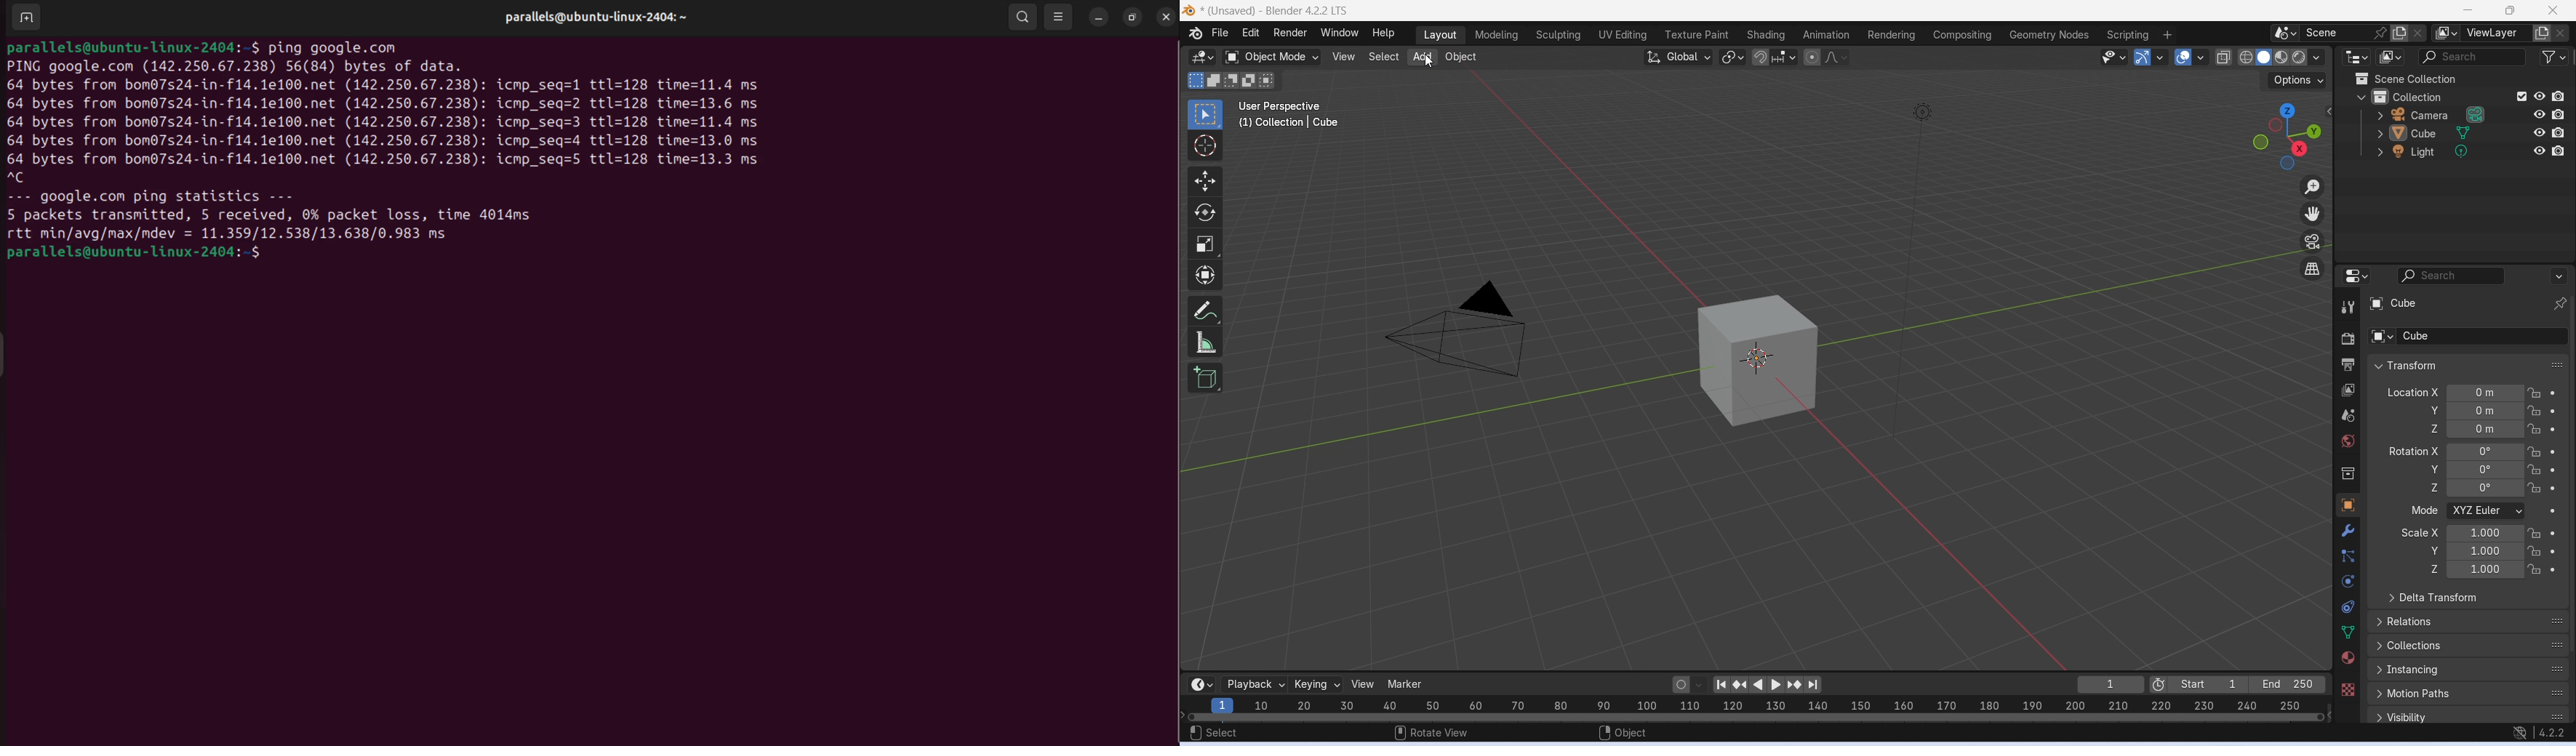 The width and height of the screenshot is (2576, 756). I want to click on y, so click(2426, 550).